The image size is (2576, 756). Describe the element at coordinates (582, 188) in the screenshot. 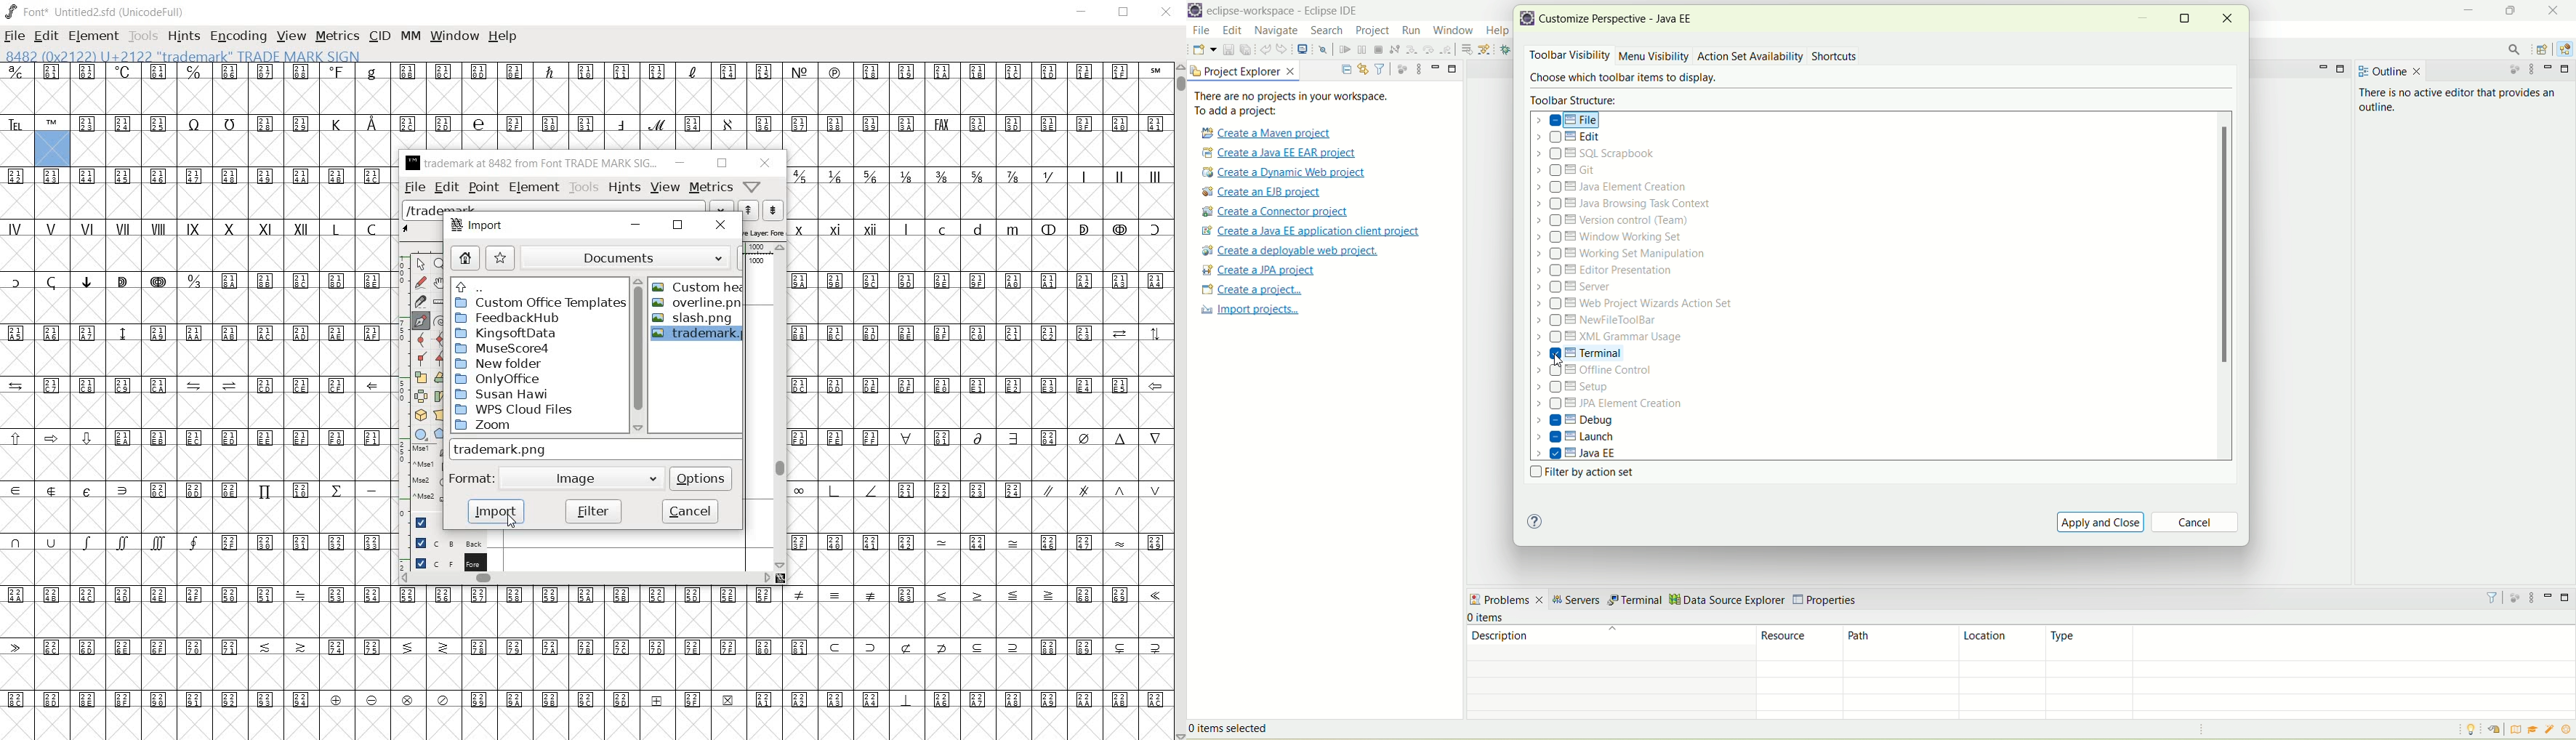

I see `tools` at that location.